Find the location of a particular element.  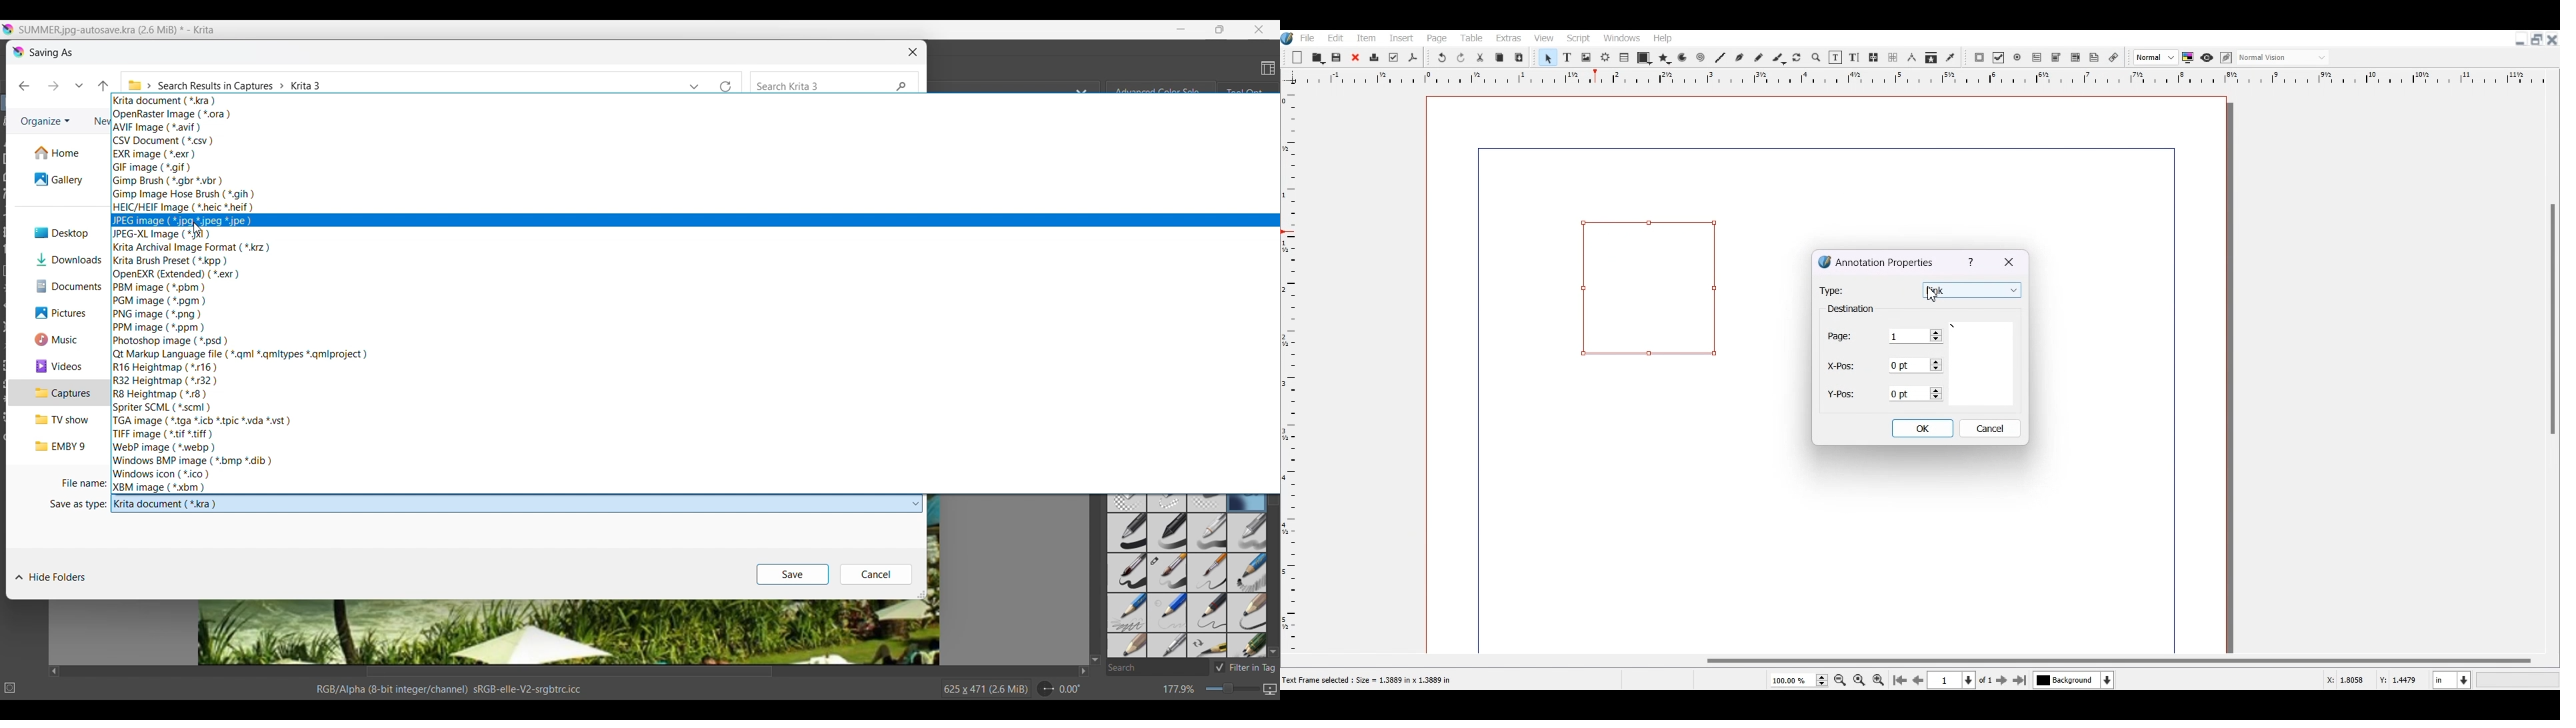

Calligraphic line is located at coordinates (1779, 58).